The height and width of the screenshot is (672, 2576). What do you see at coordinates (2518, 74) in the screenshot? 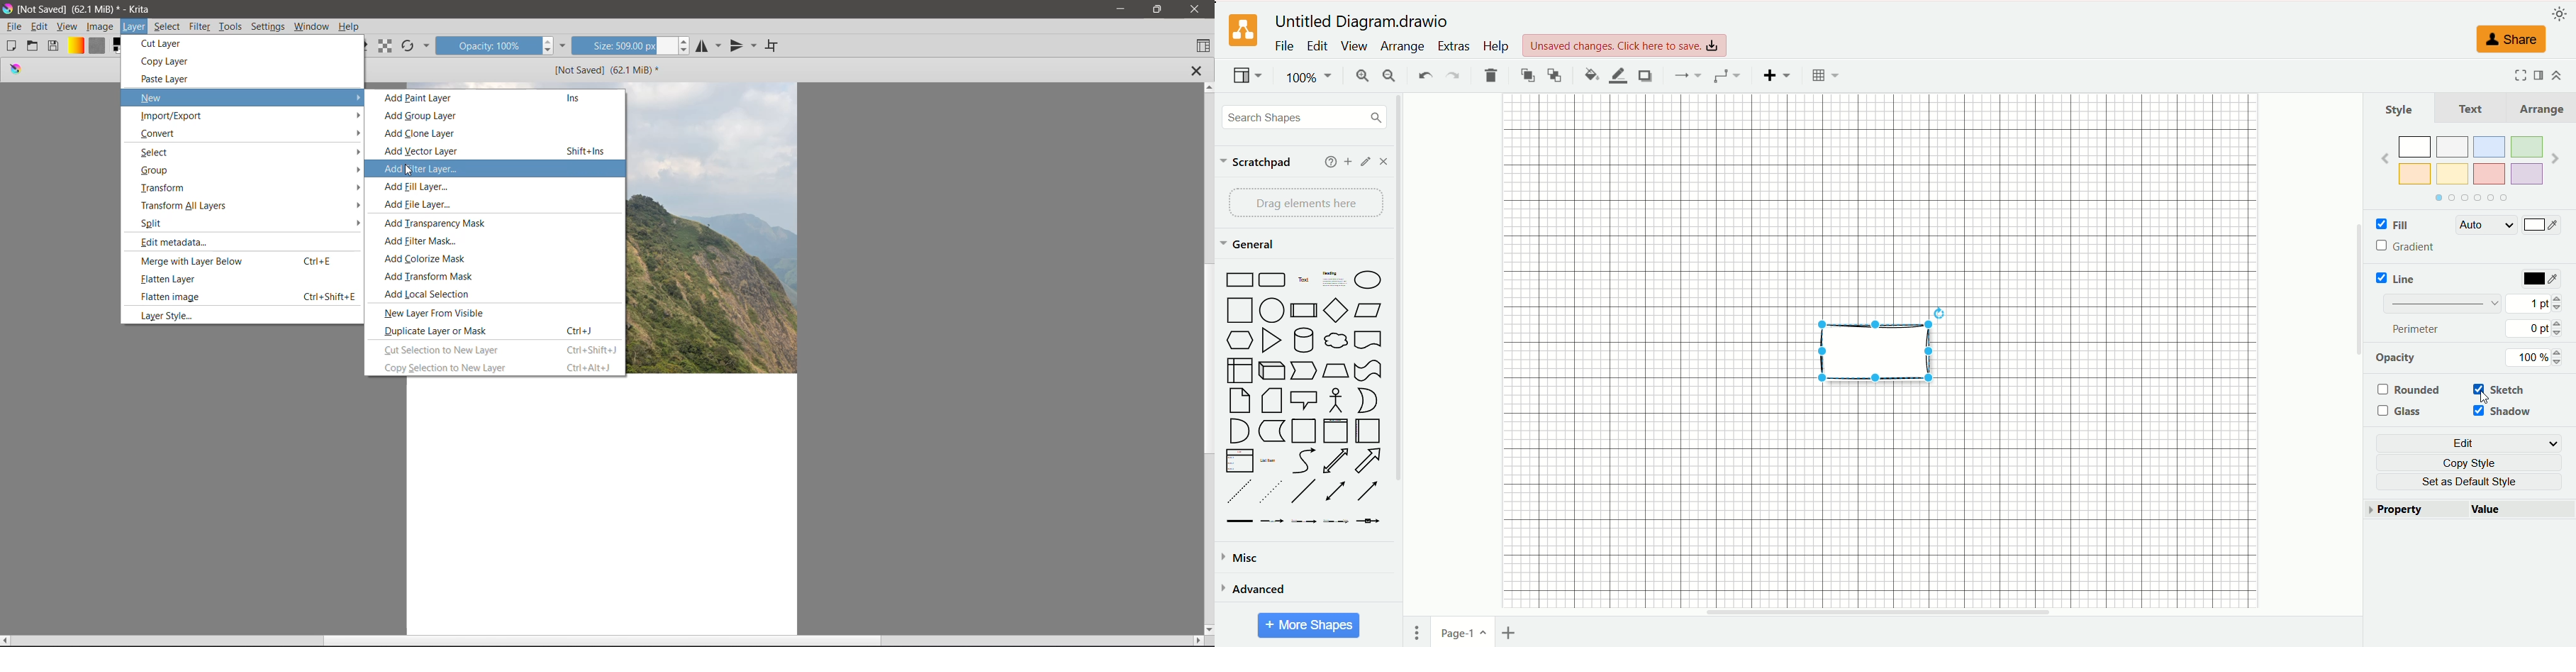
I see `fullscreen` at bounding box center [2518, 74].